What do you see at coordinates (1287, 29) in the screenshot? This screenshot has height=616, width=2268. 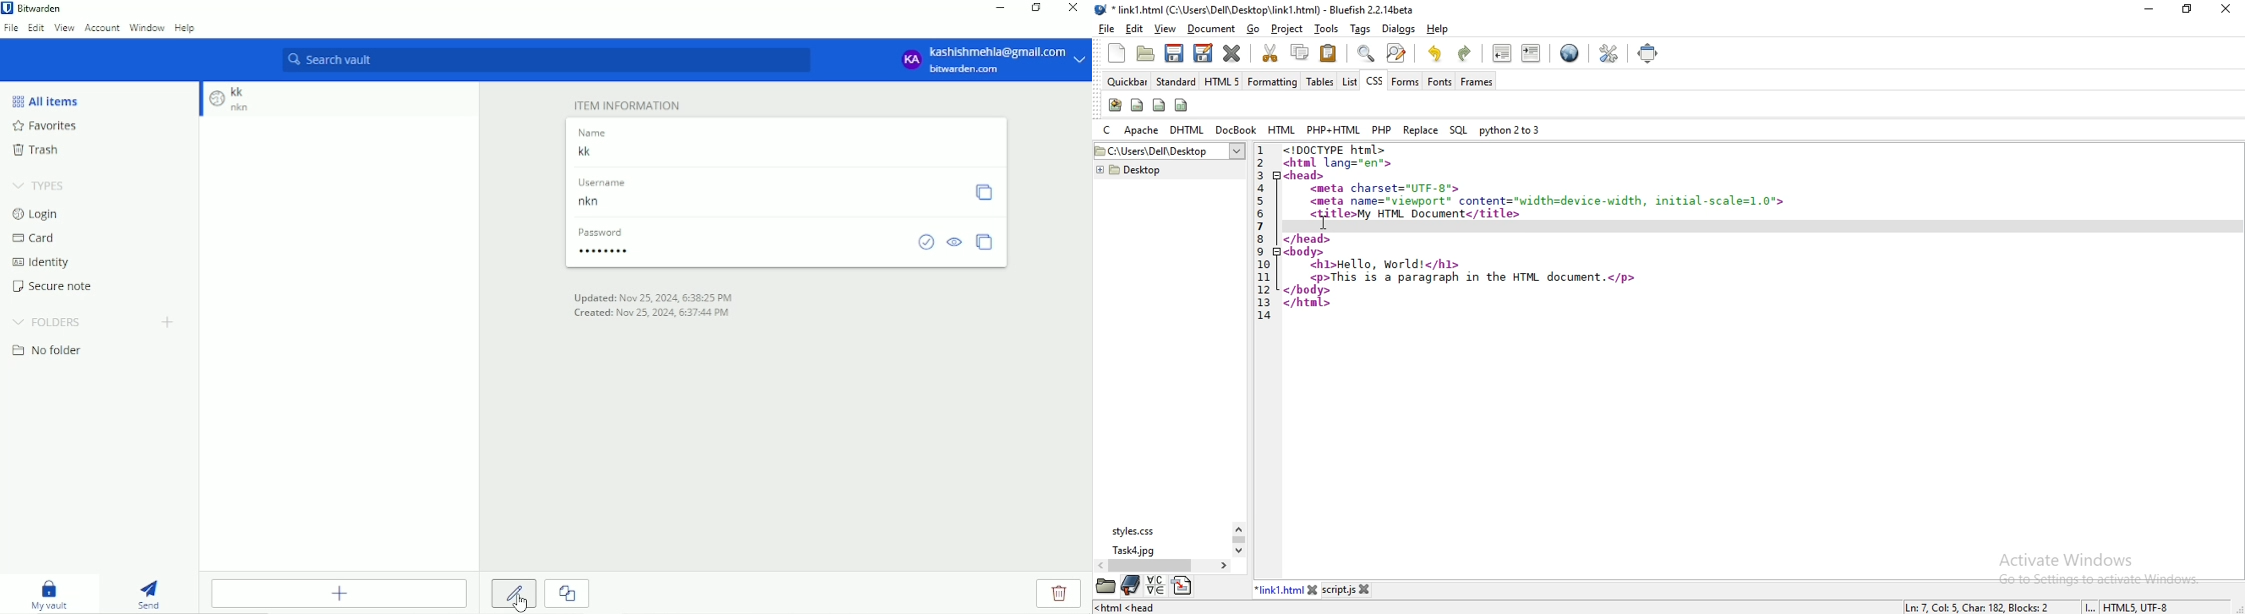 I see `project` at bounding box center [1287, 29].